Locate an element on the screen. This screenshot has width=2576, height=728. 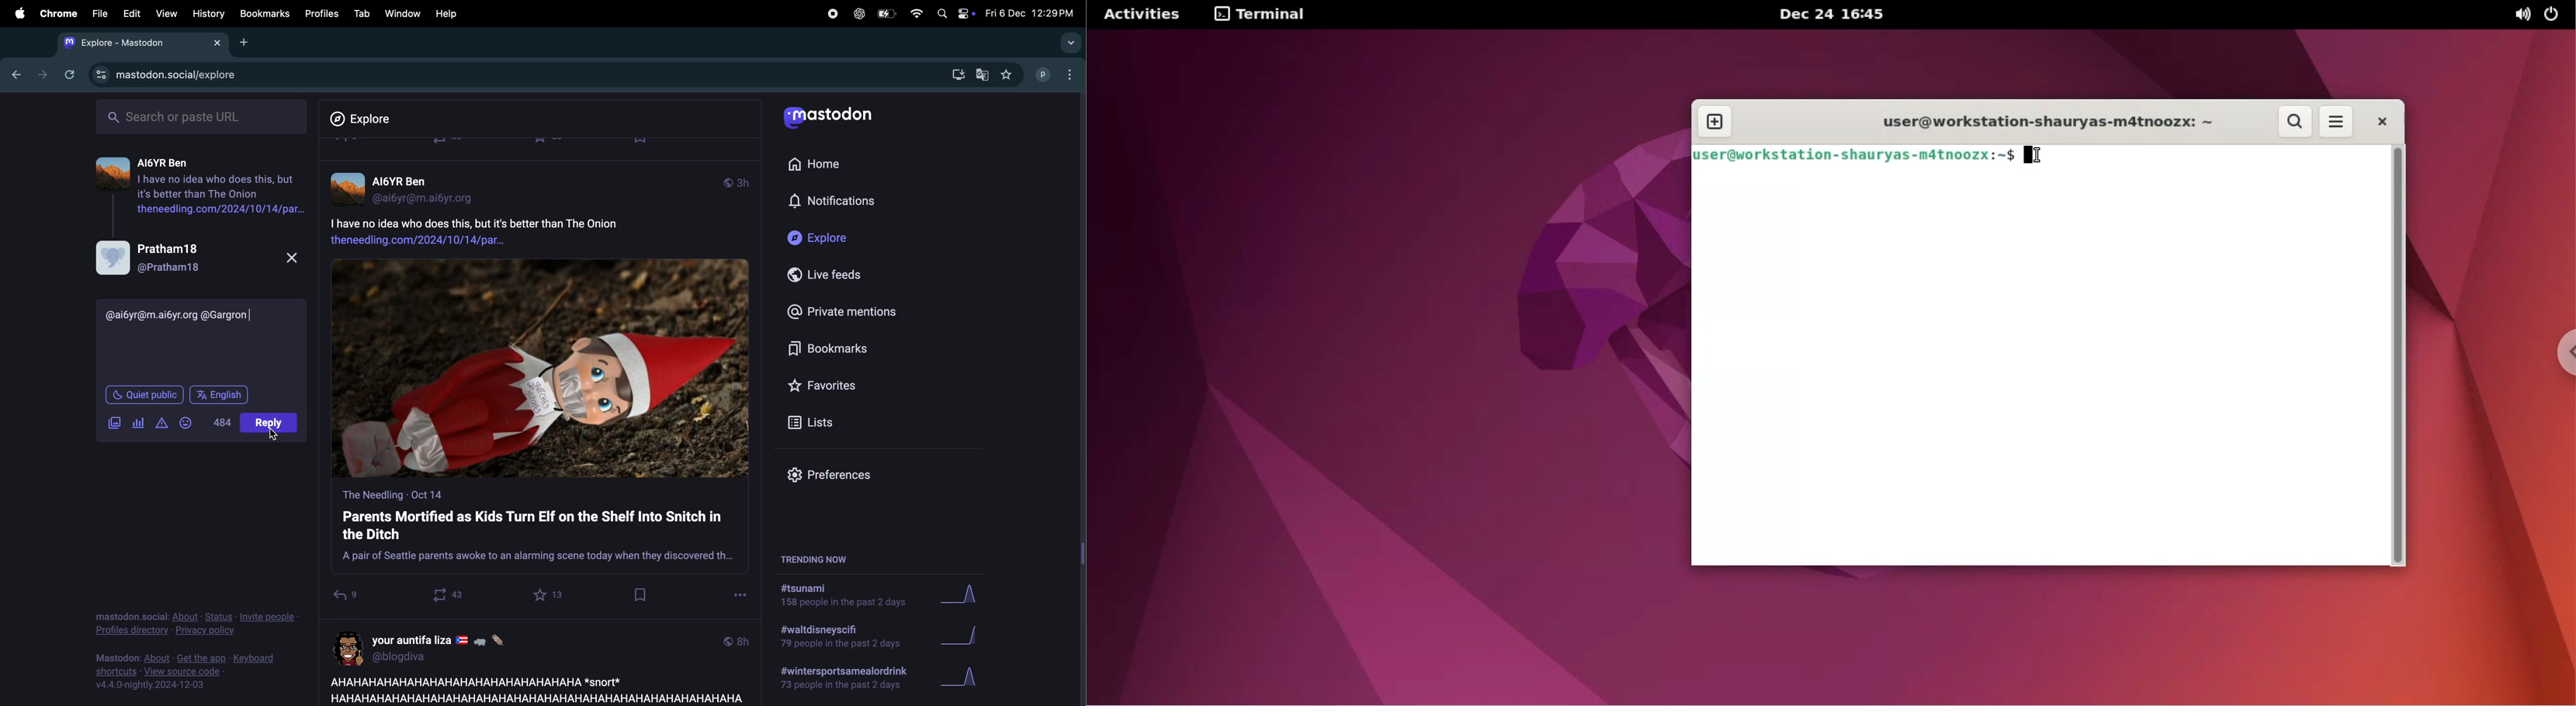
trending now is located at coordinates (825, 558).